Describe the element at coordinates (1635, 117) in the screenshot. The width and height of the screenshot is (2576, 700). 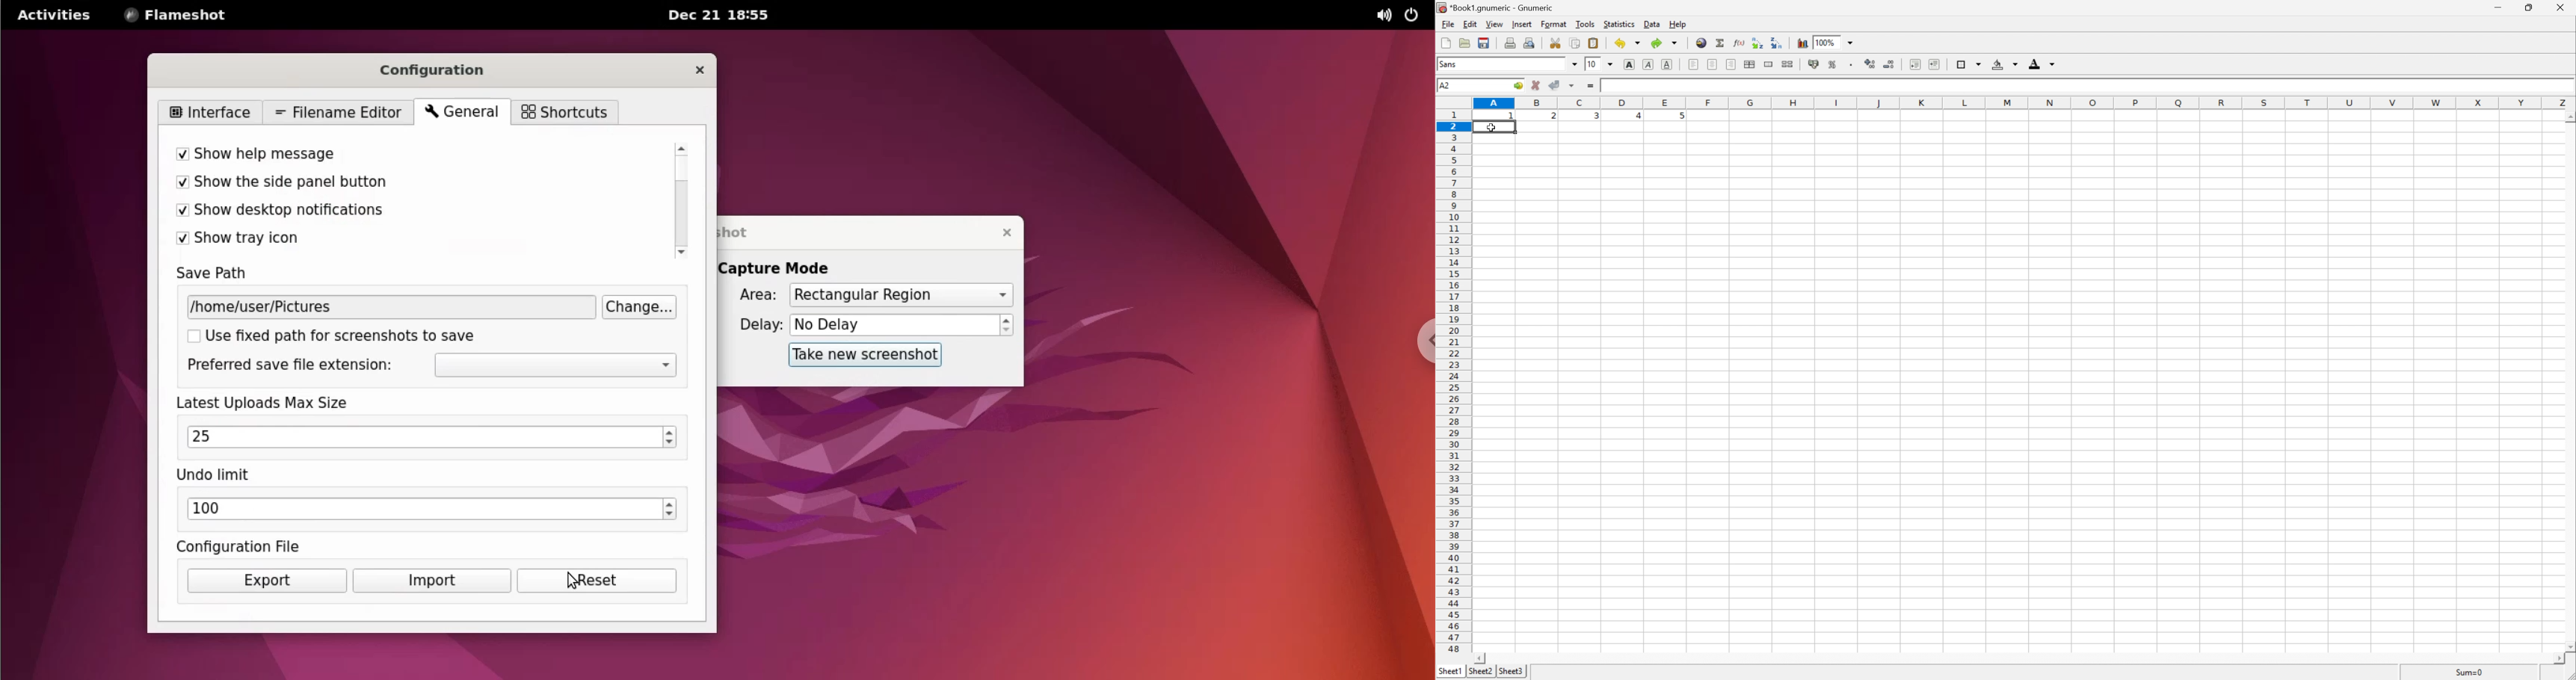
I see `4` at that location.